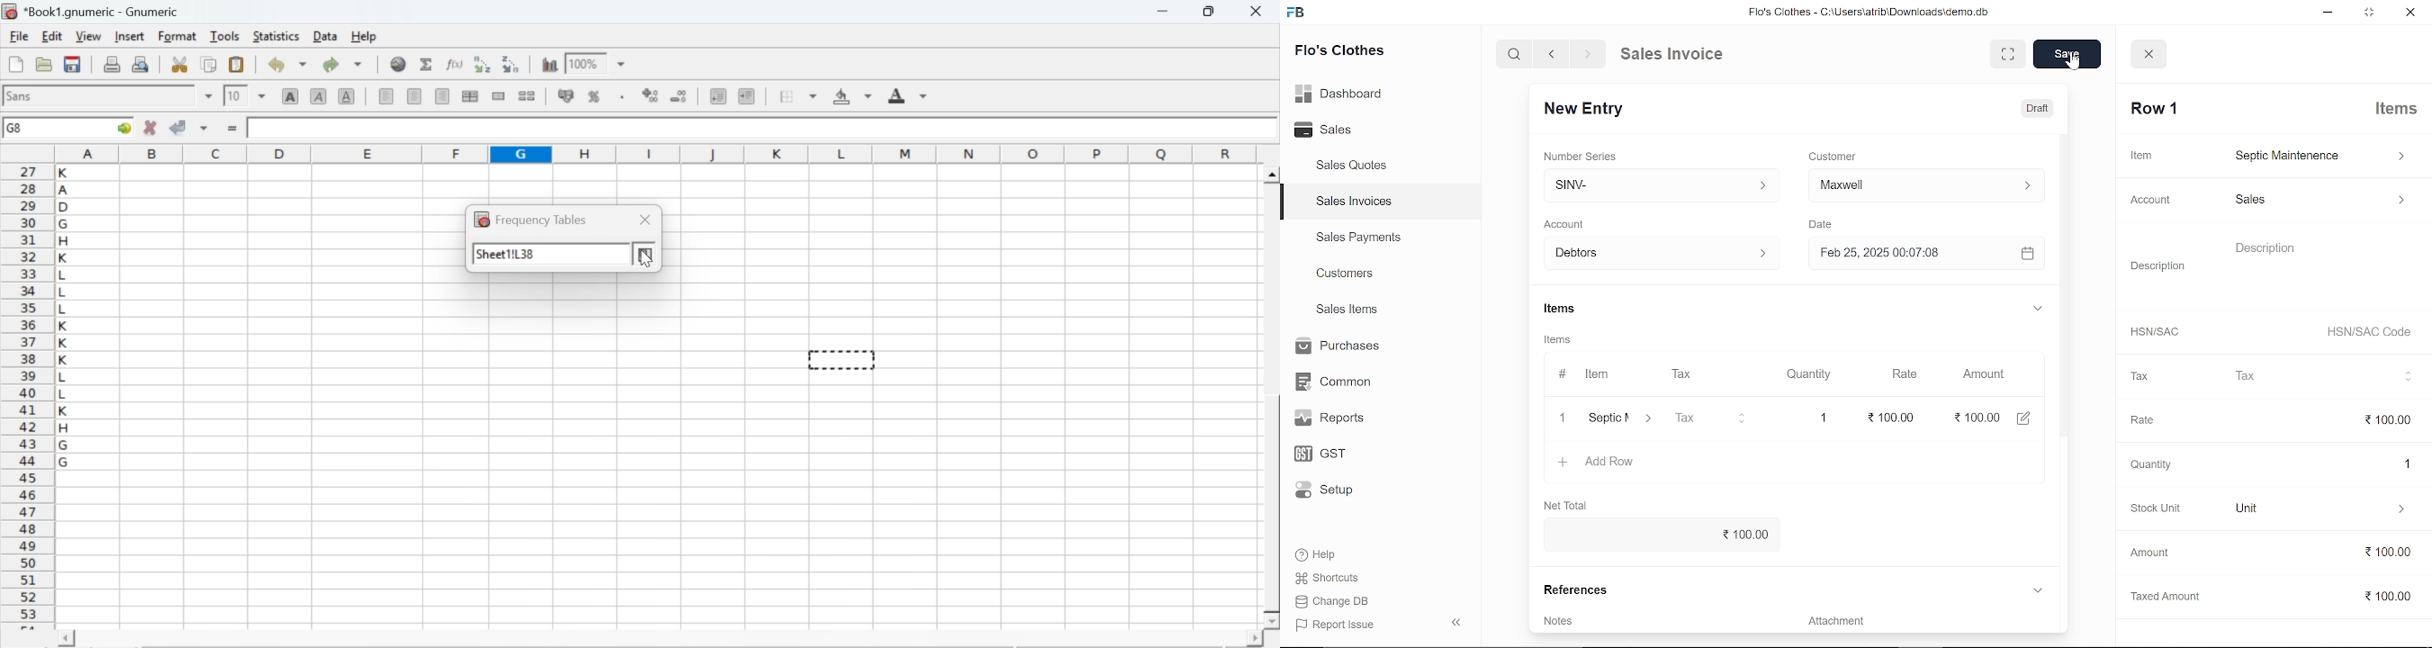 The width and height of the screenshot is (2436, 672). Describe the element at coordinates (645, 219) in the screenshot. I see `close` at that location.